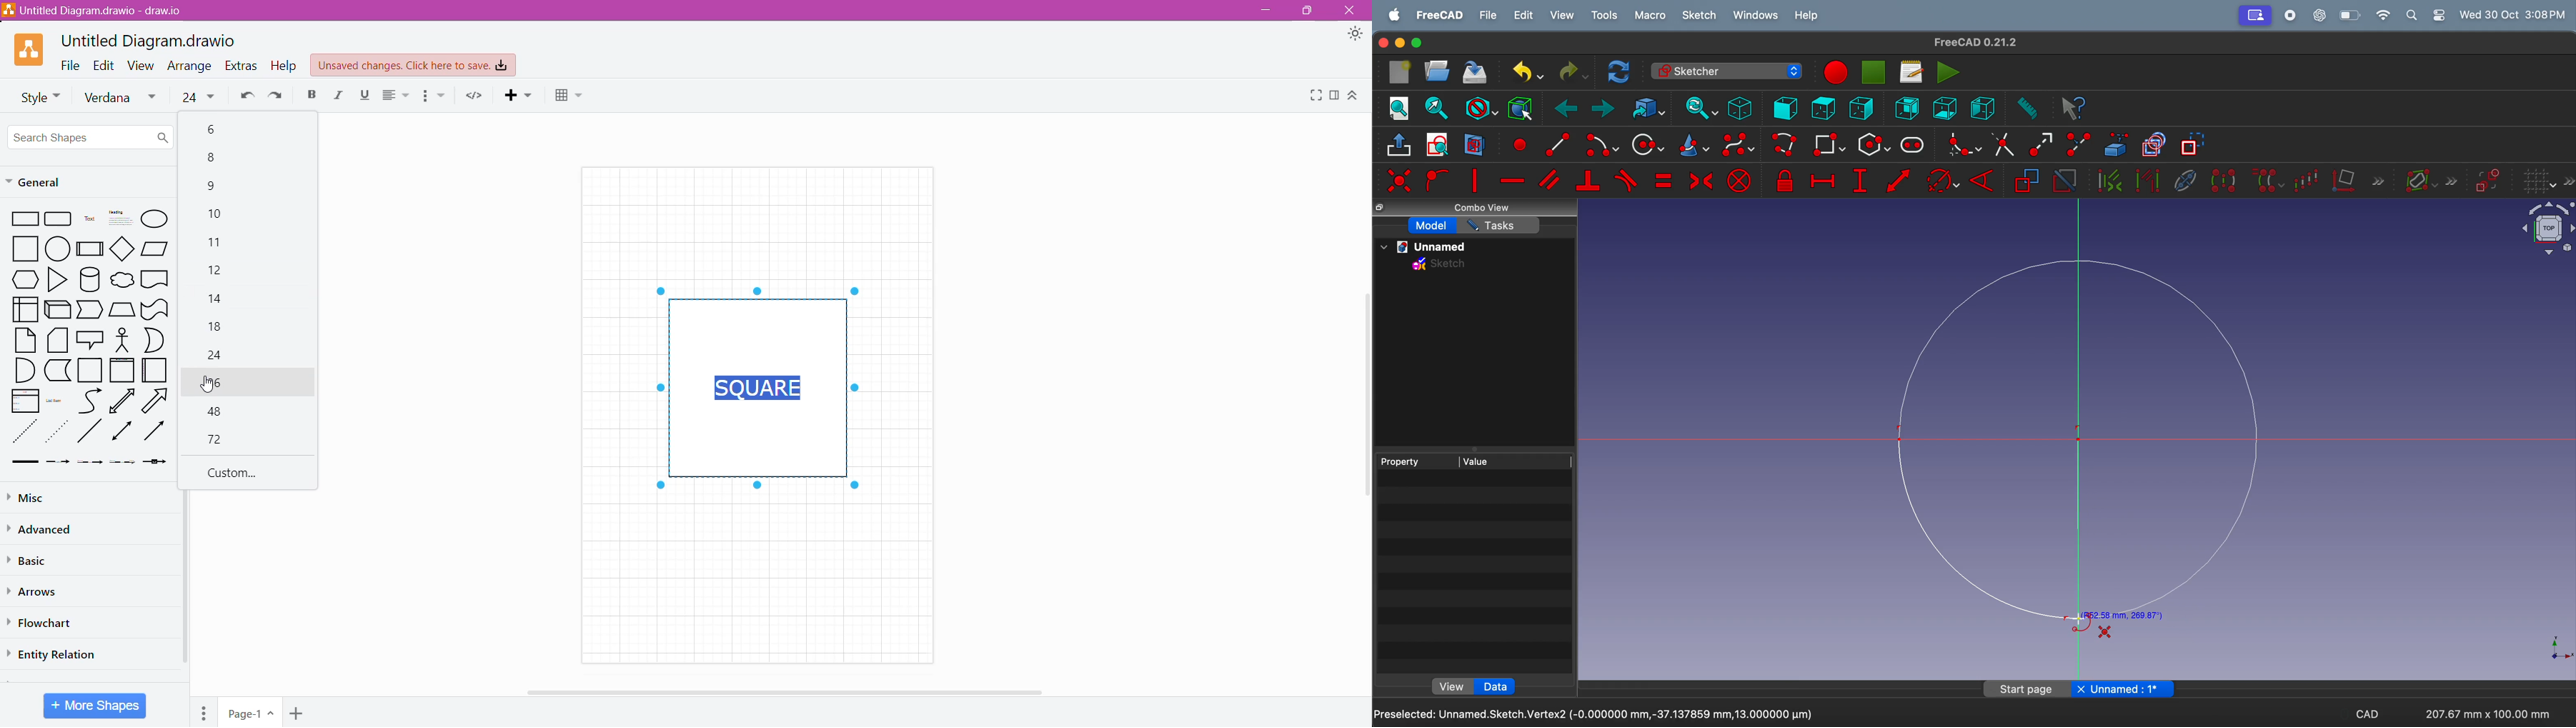 The image size is (2576, 728). I want to click on Dashed Arrow, so click(57, 465).